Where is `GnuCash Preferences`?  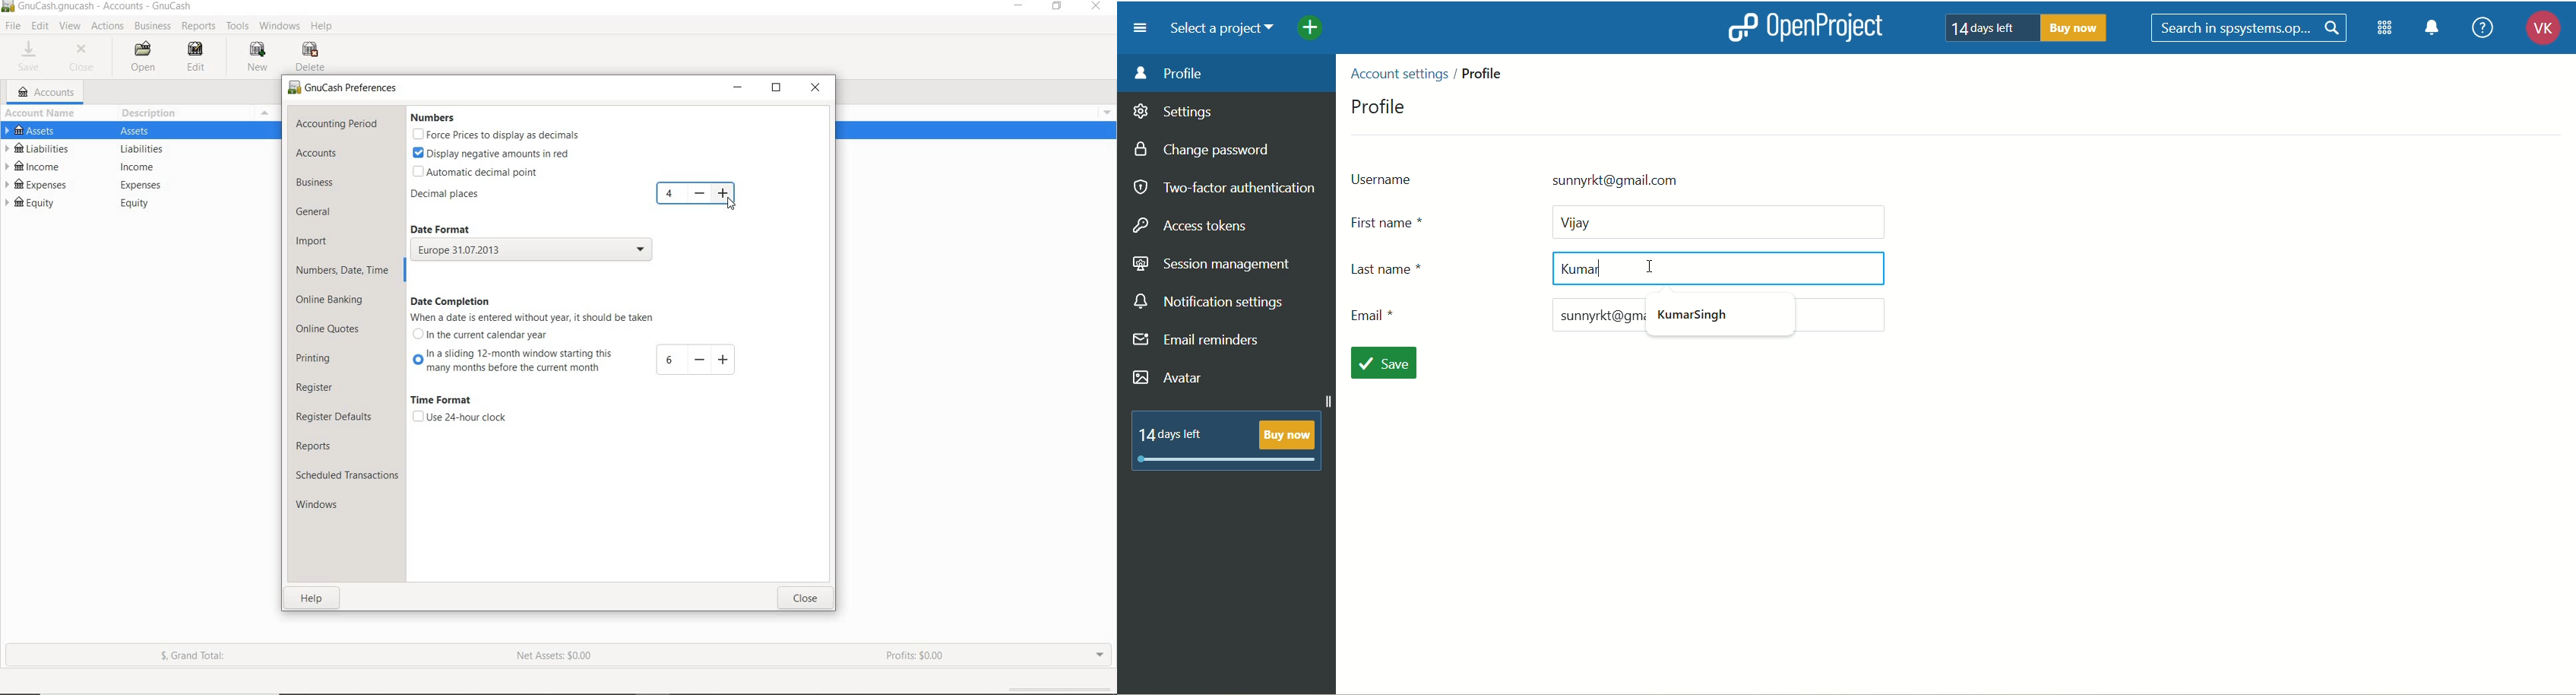 GnuCash Preferences is located at coordinates (344, 89).